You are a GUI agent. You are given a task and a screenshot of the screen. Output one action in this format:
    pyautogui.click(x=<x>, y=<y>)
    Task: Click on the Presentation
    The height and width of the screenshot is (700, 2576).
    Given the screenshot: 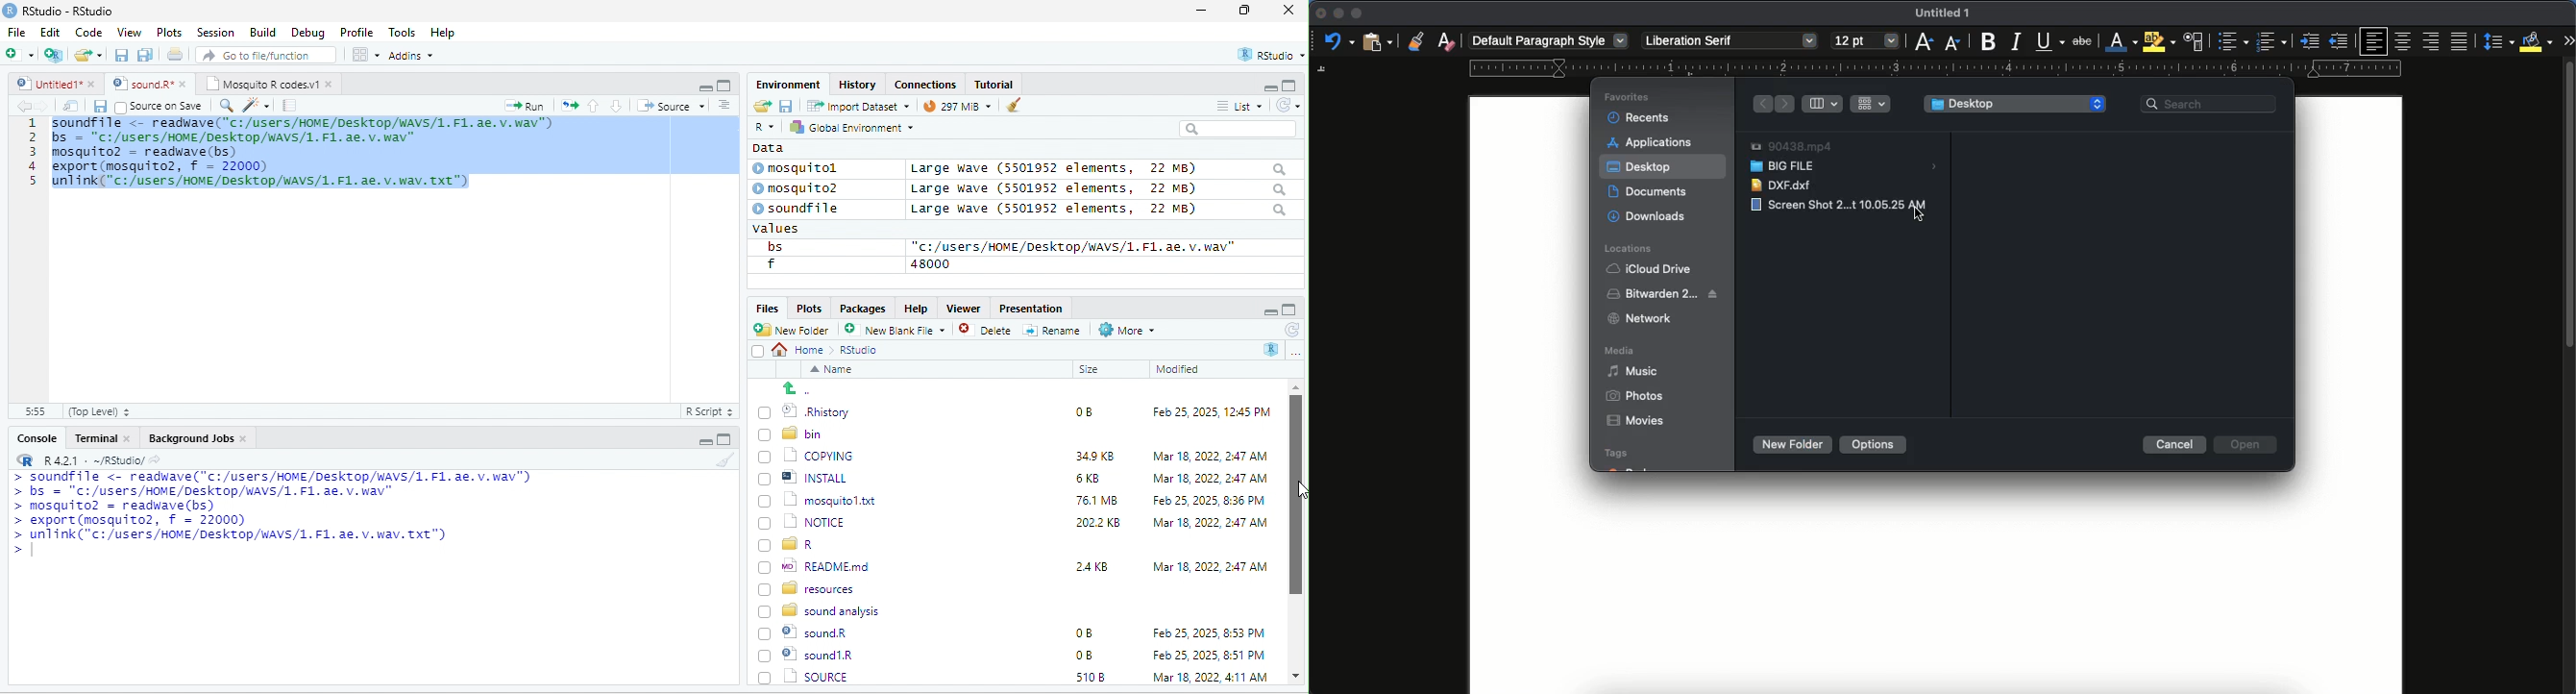 What is the action you would take?
    pyautogui.click(x=1029, y=308)
    